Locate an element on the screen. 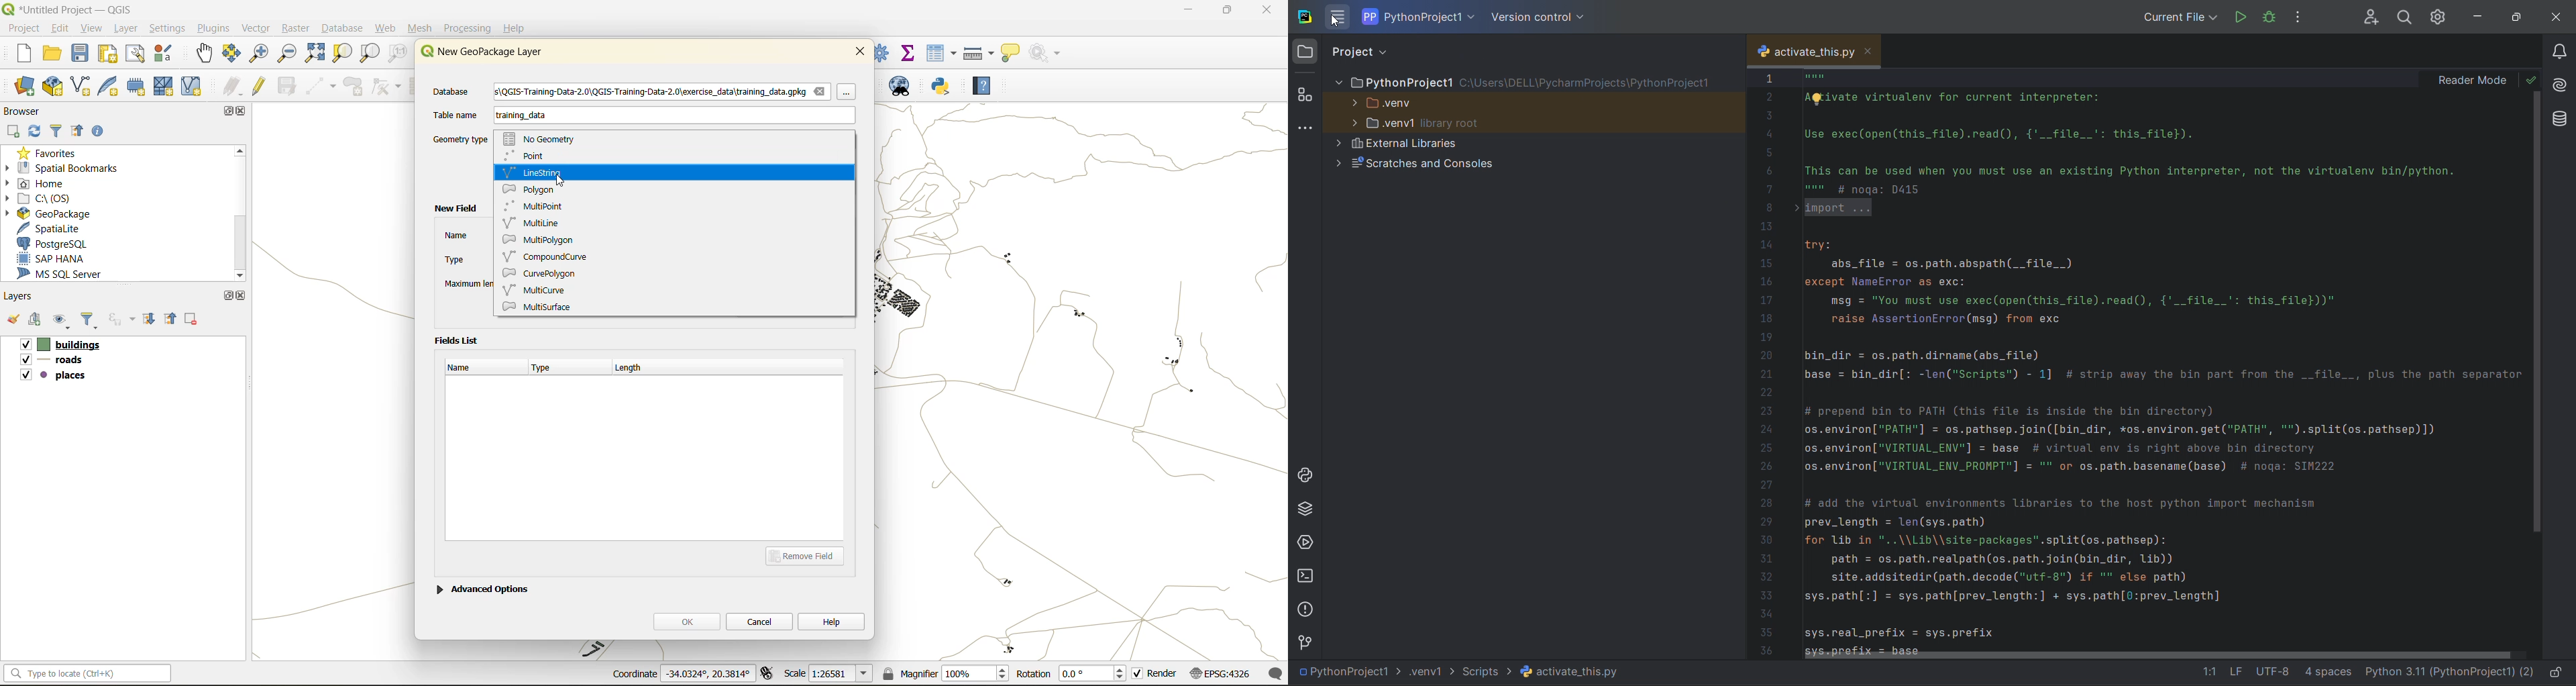  open is located at coordinates (53, 56).